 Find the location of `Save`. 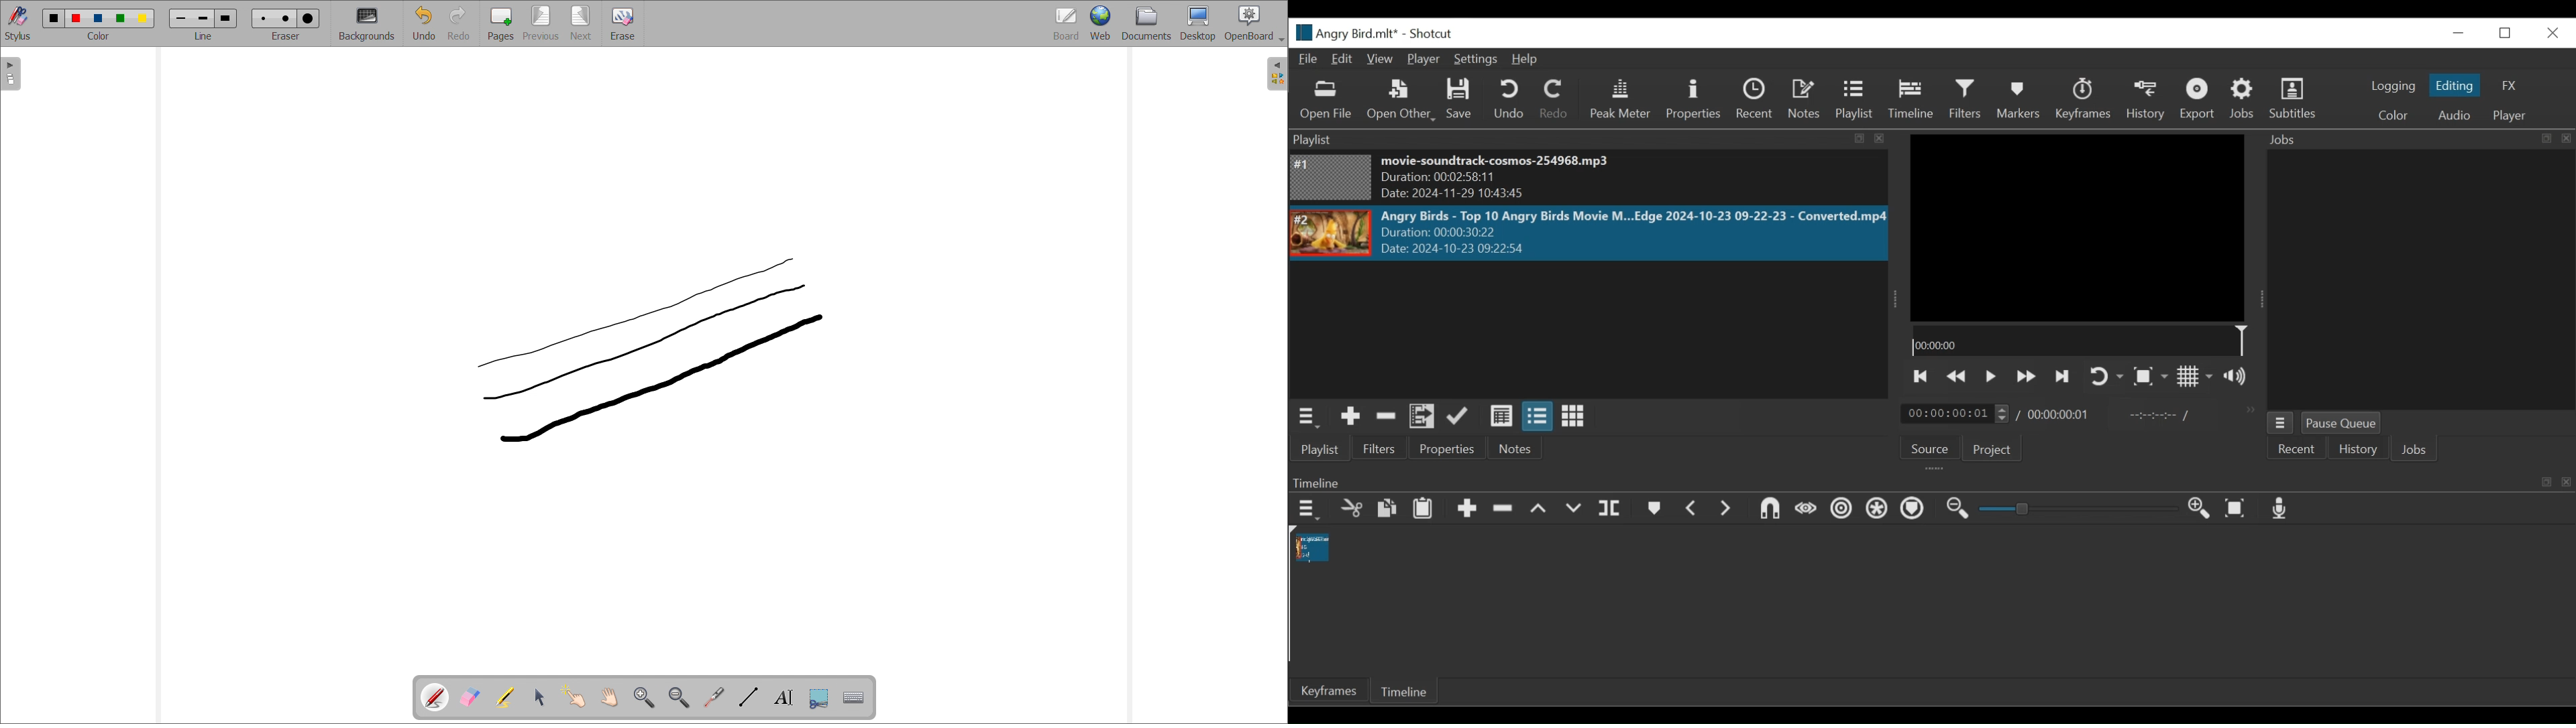

Save is located at coordinates (1462, 100).